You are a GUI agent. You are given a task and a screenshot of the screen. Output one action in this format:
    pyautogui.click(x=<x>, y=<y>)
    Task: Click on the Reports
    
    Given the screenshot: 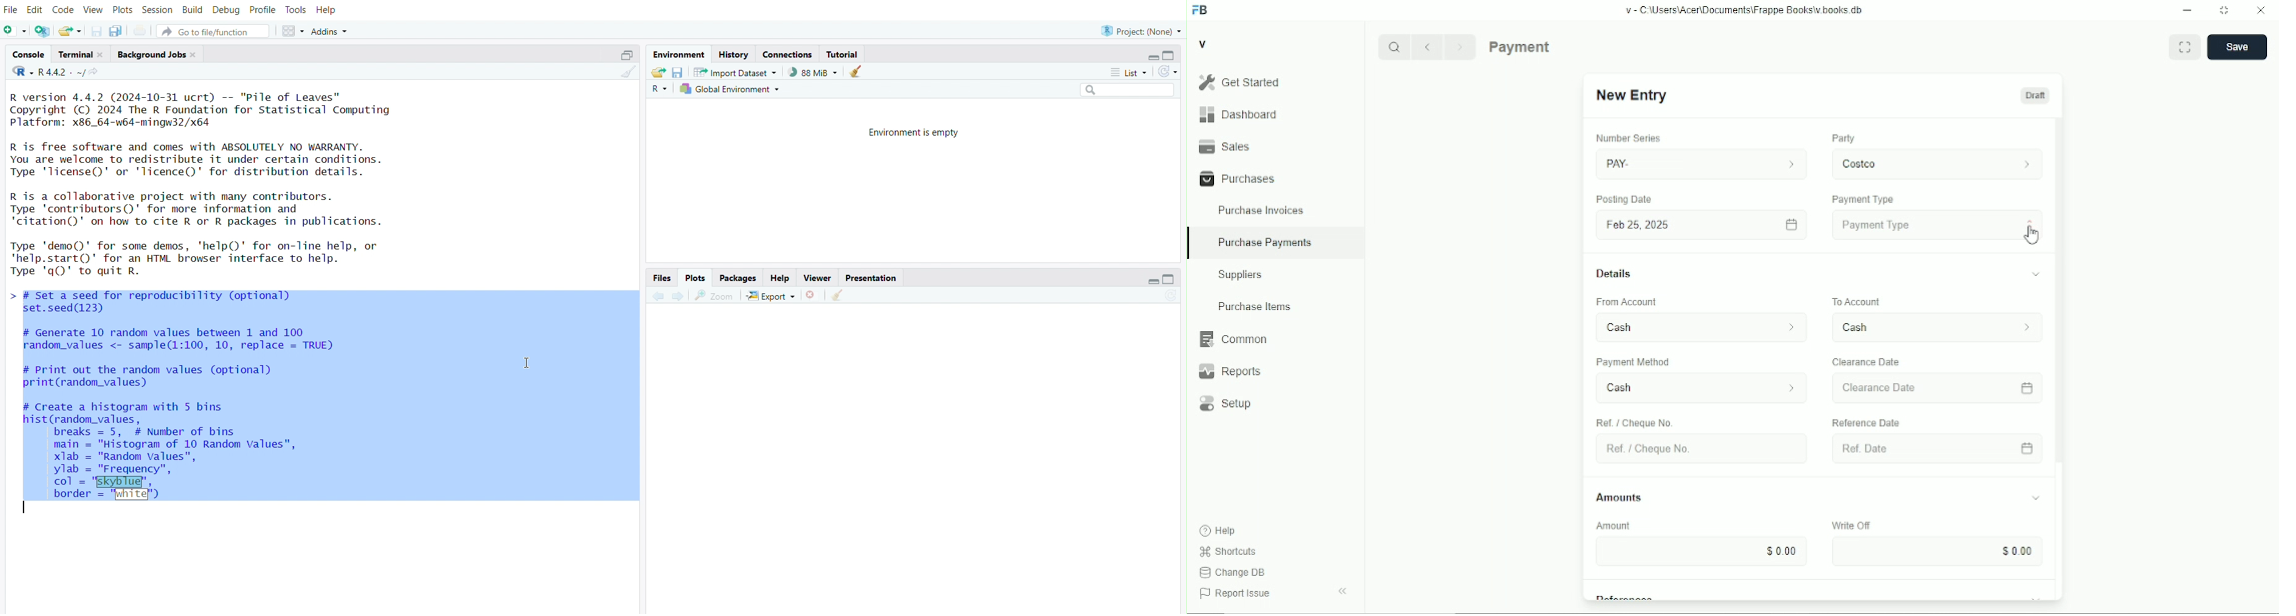 What is the action you would take?
    pyautogui.click(x=1276, y=371)
    